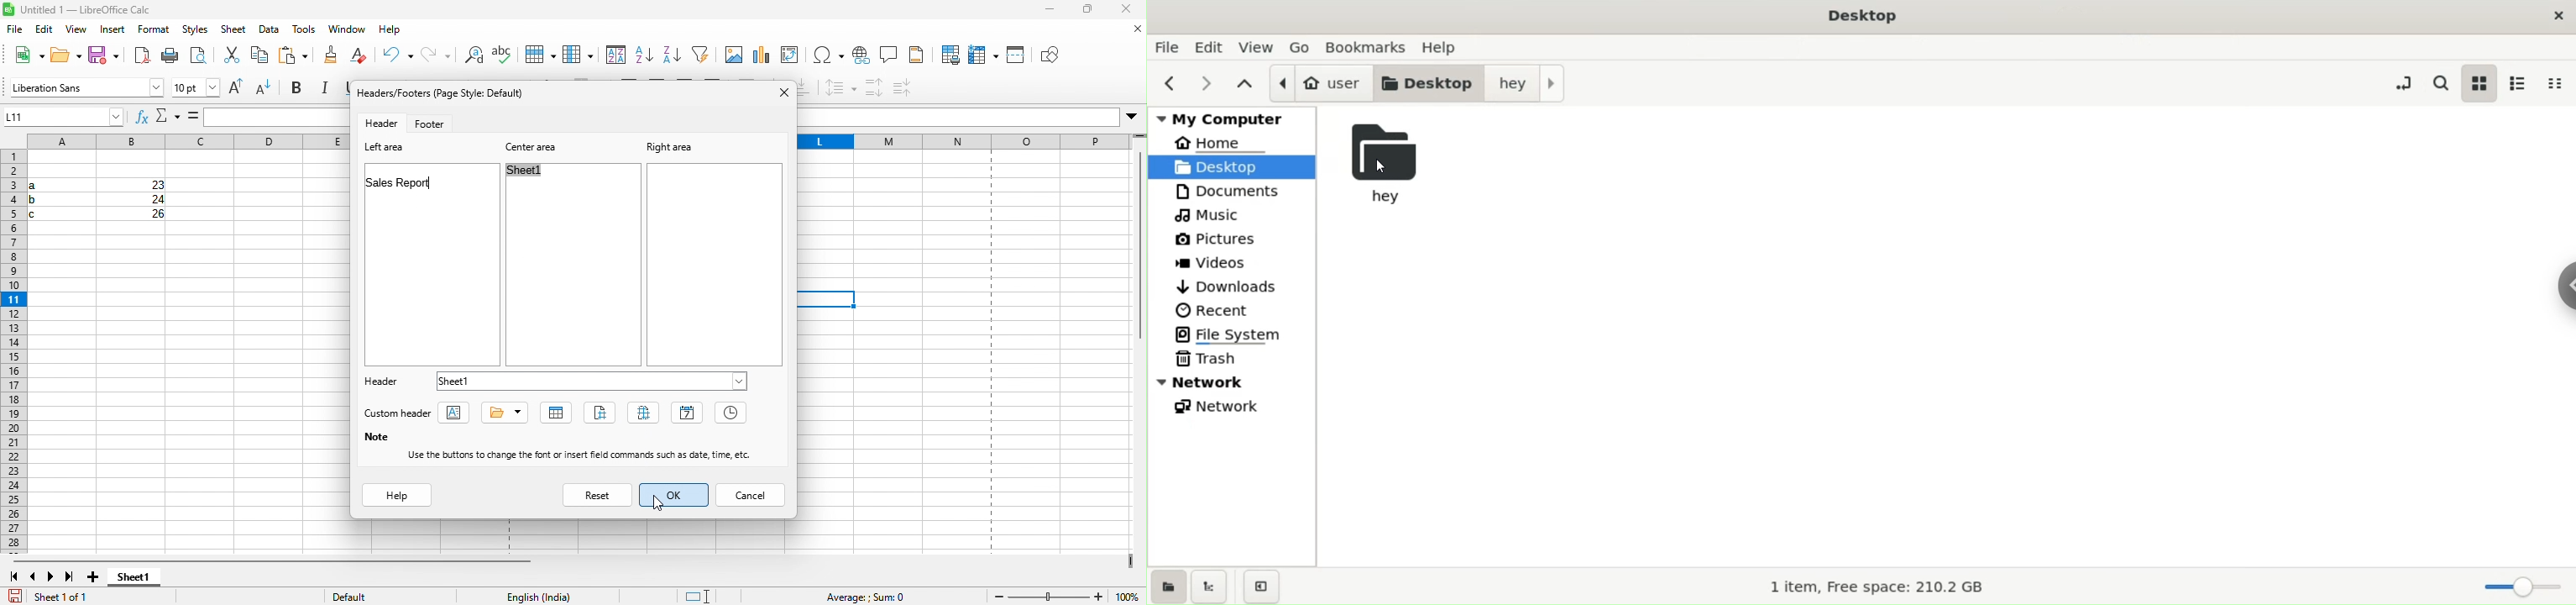 The height and width of the screenshot is (616, 2576). I want to click on sheet 1, so click(589, 380).